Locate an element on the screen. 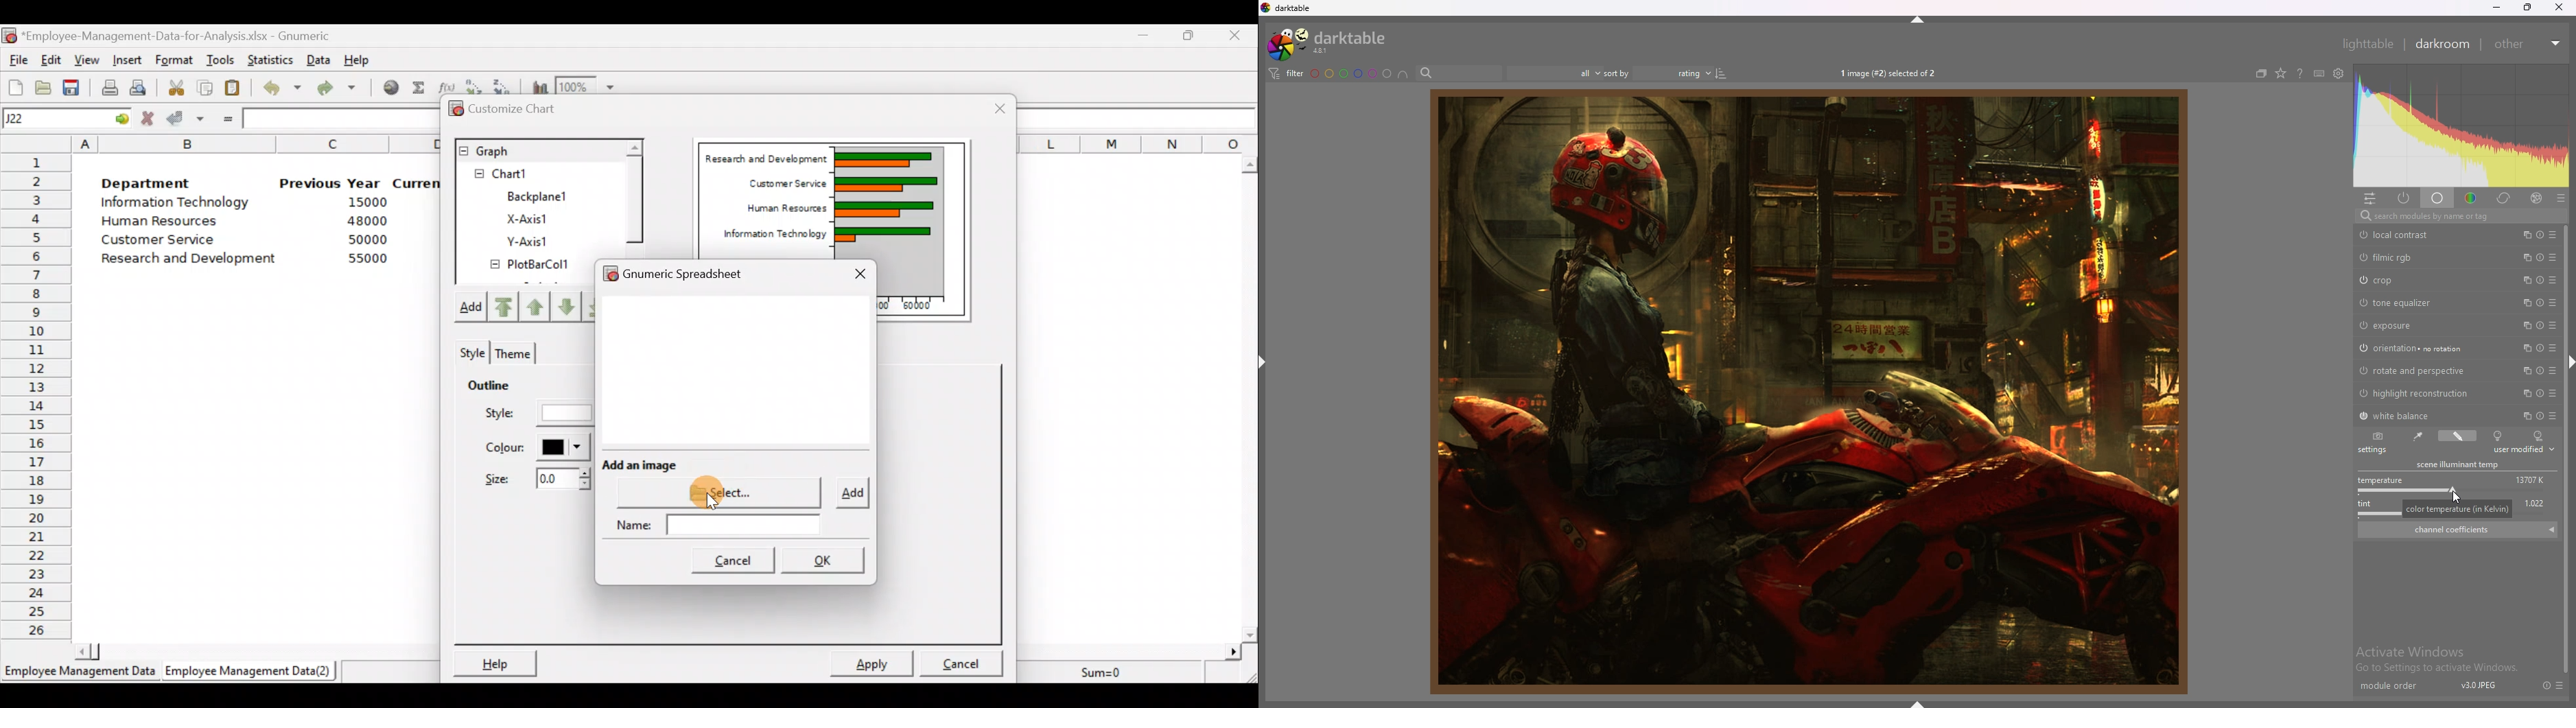  white balance is located at coordinates (2403, 415).